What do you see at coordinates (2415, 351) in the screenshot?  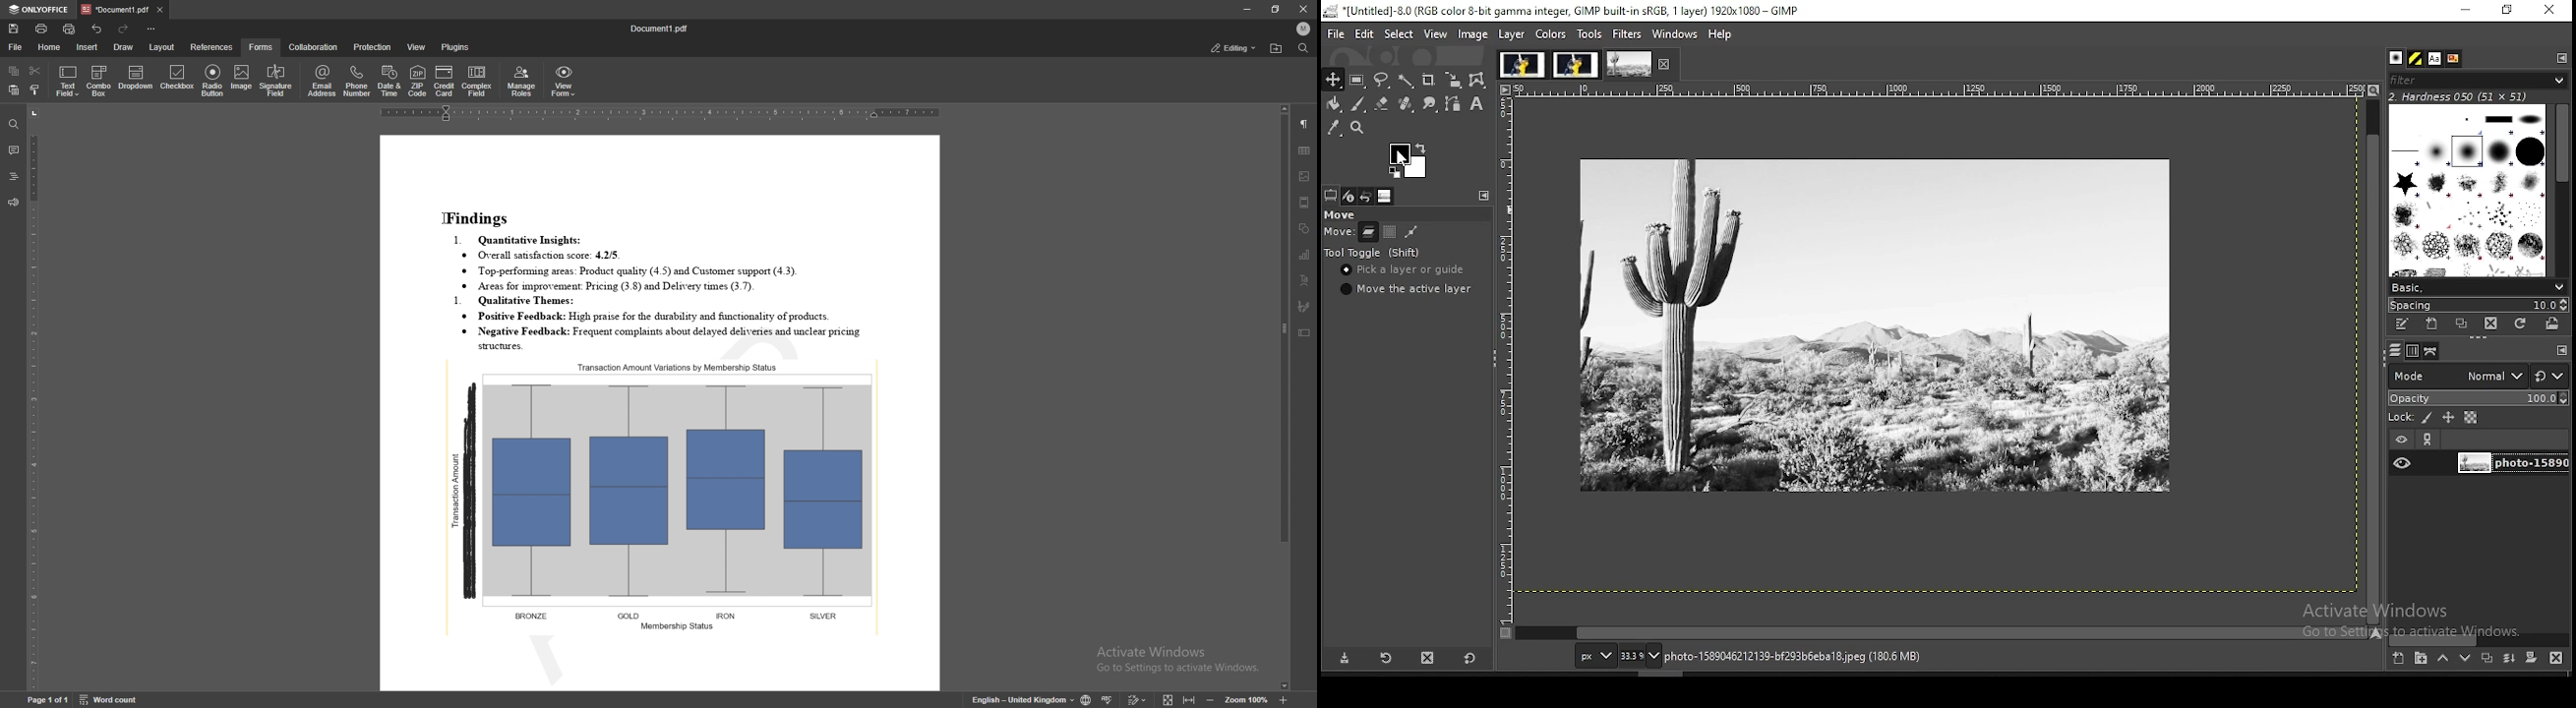 I see `channels` at bounding box center [2415, 351].